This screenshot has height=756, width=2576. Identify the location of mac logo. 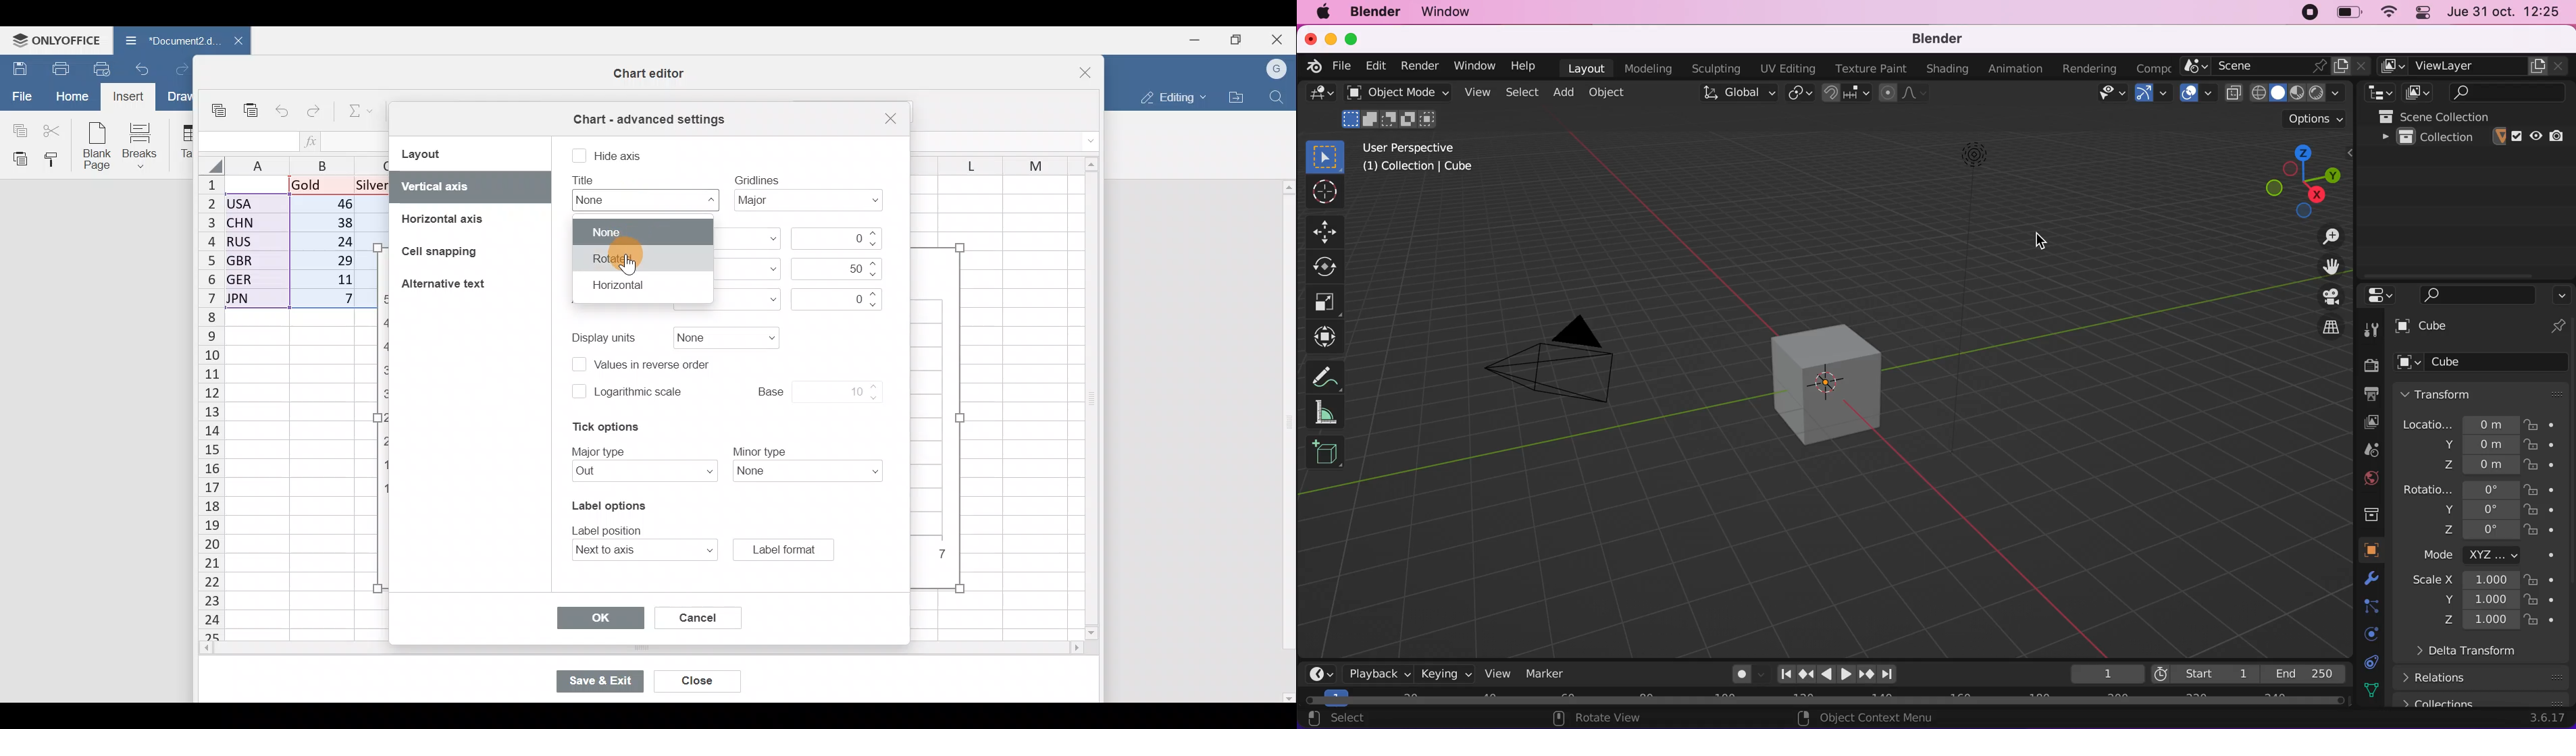
(1324, 14).